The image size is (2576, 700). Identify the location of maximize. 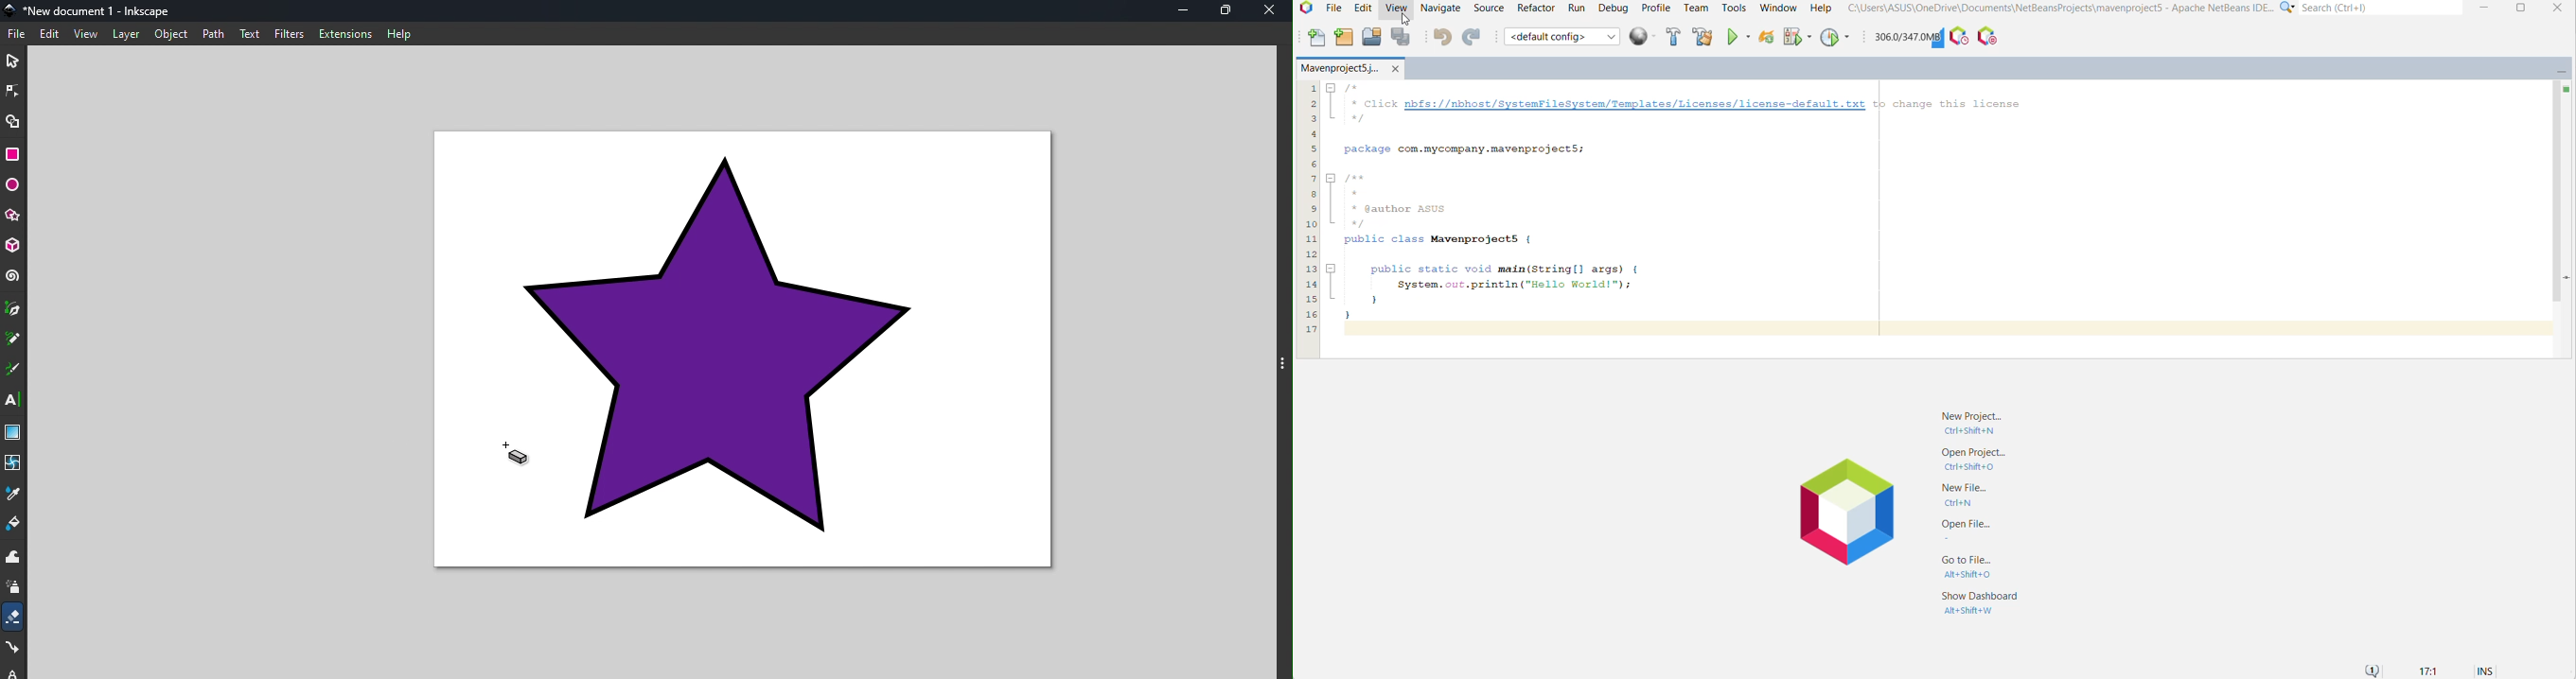
(1229, 11).